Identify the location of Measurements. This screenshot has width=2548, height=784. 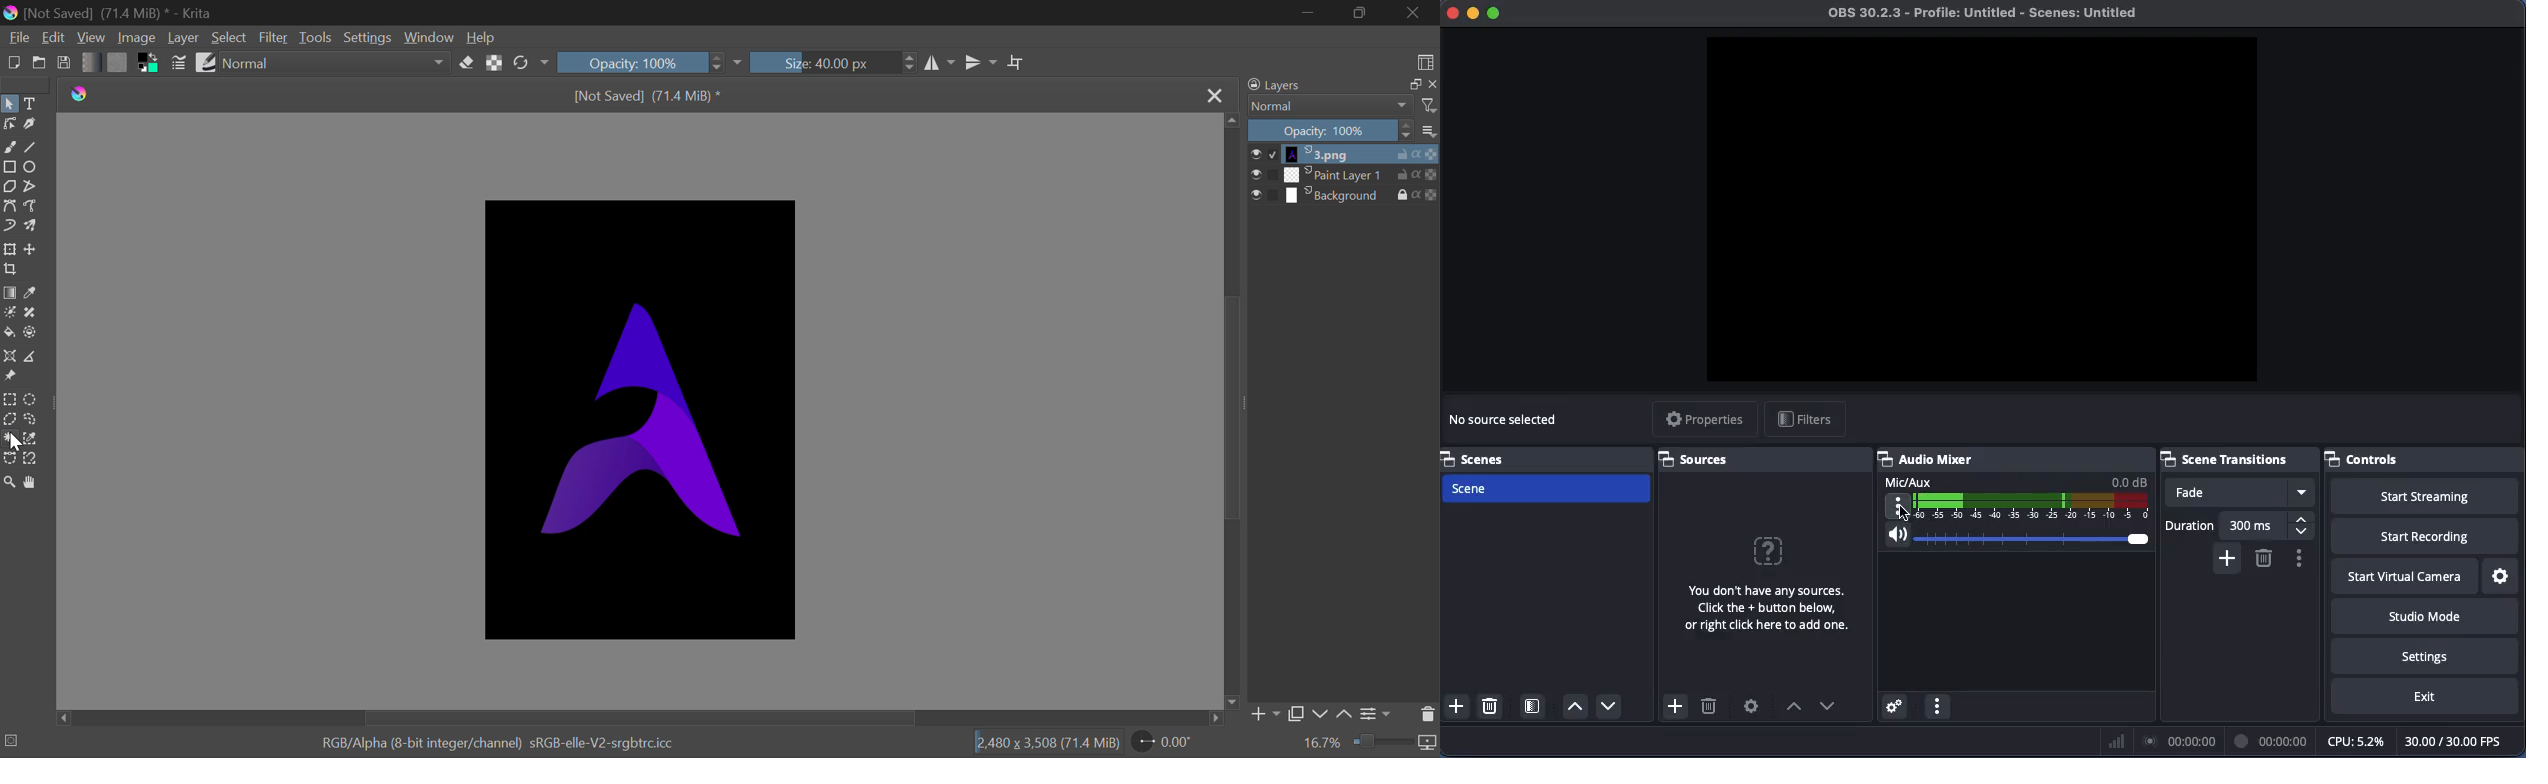
(35, 356).